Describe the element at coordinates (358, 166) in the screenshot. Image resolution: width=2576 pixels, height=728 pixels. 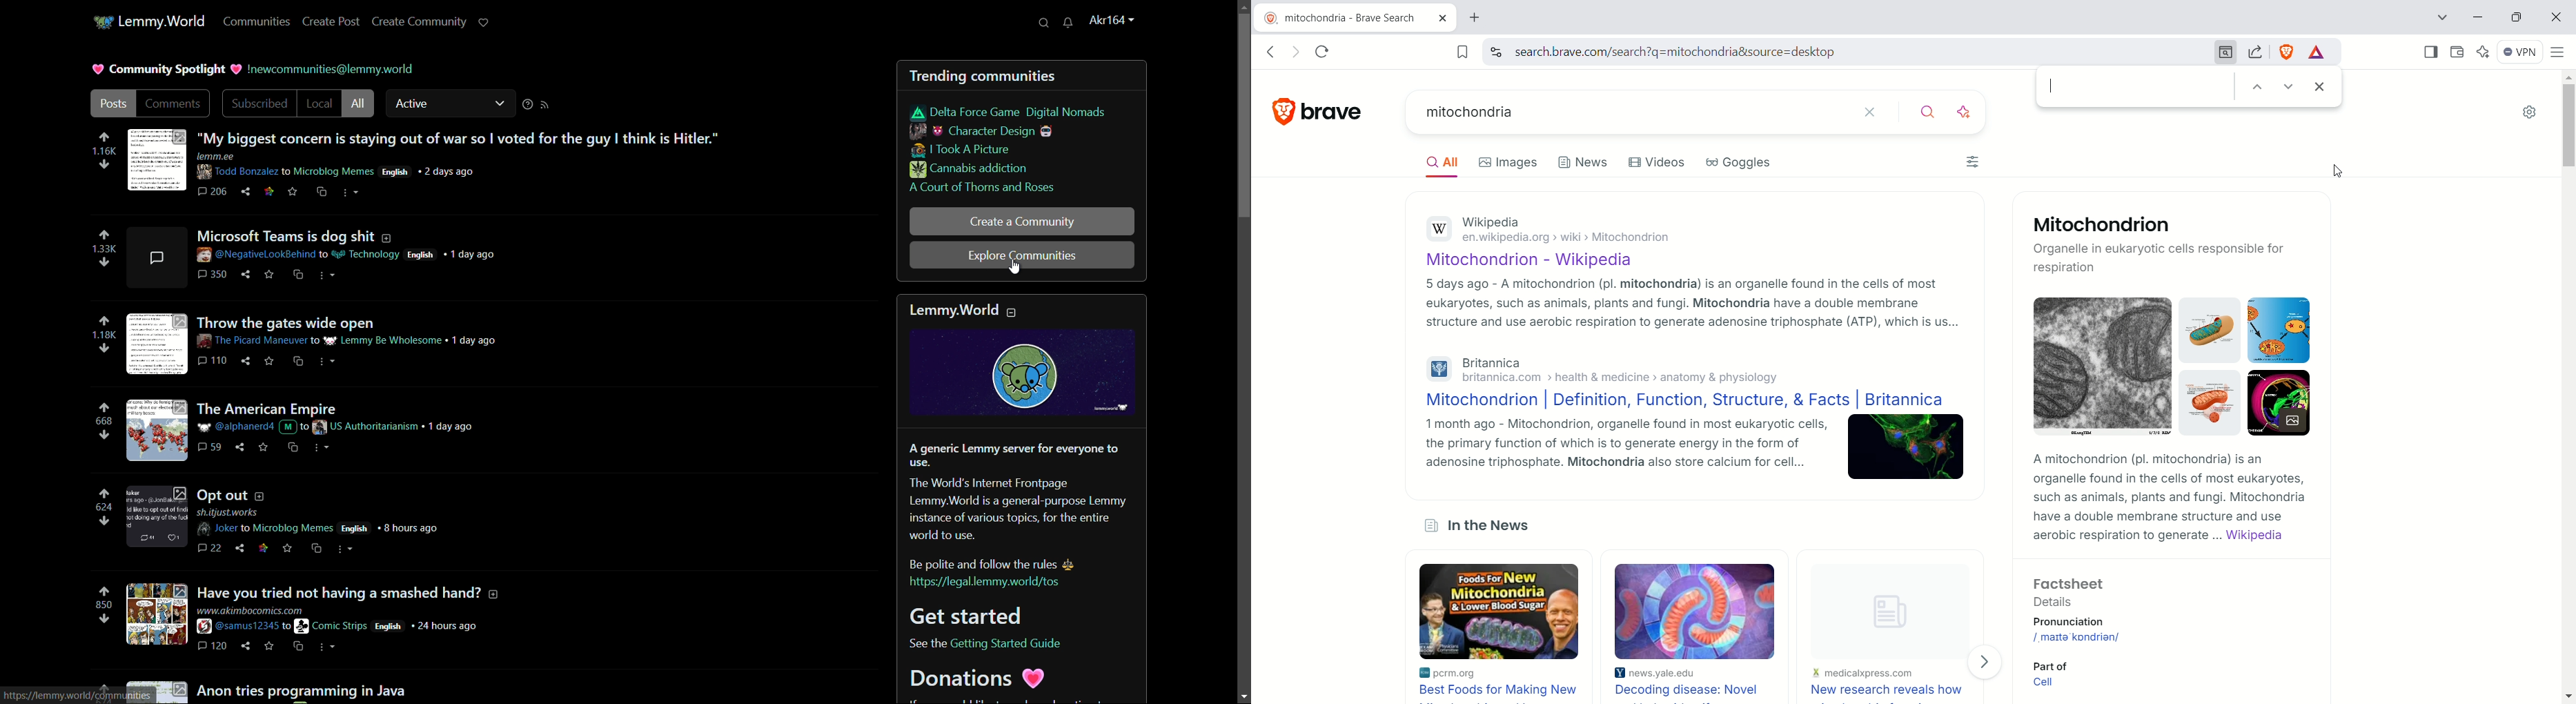
I see `post details` at that location.